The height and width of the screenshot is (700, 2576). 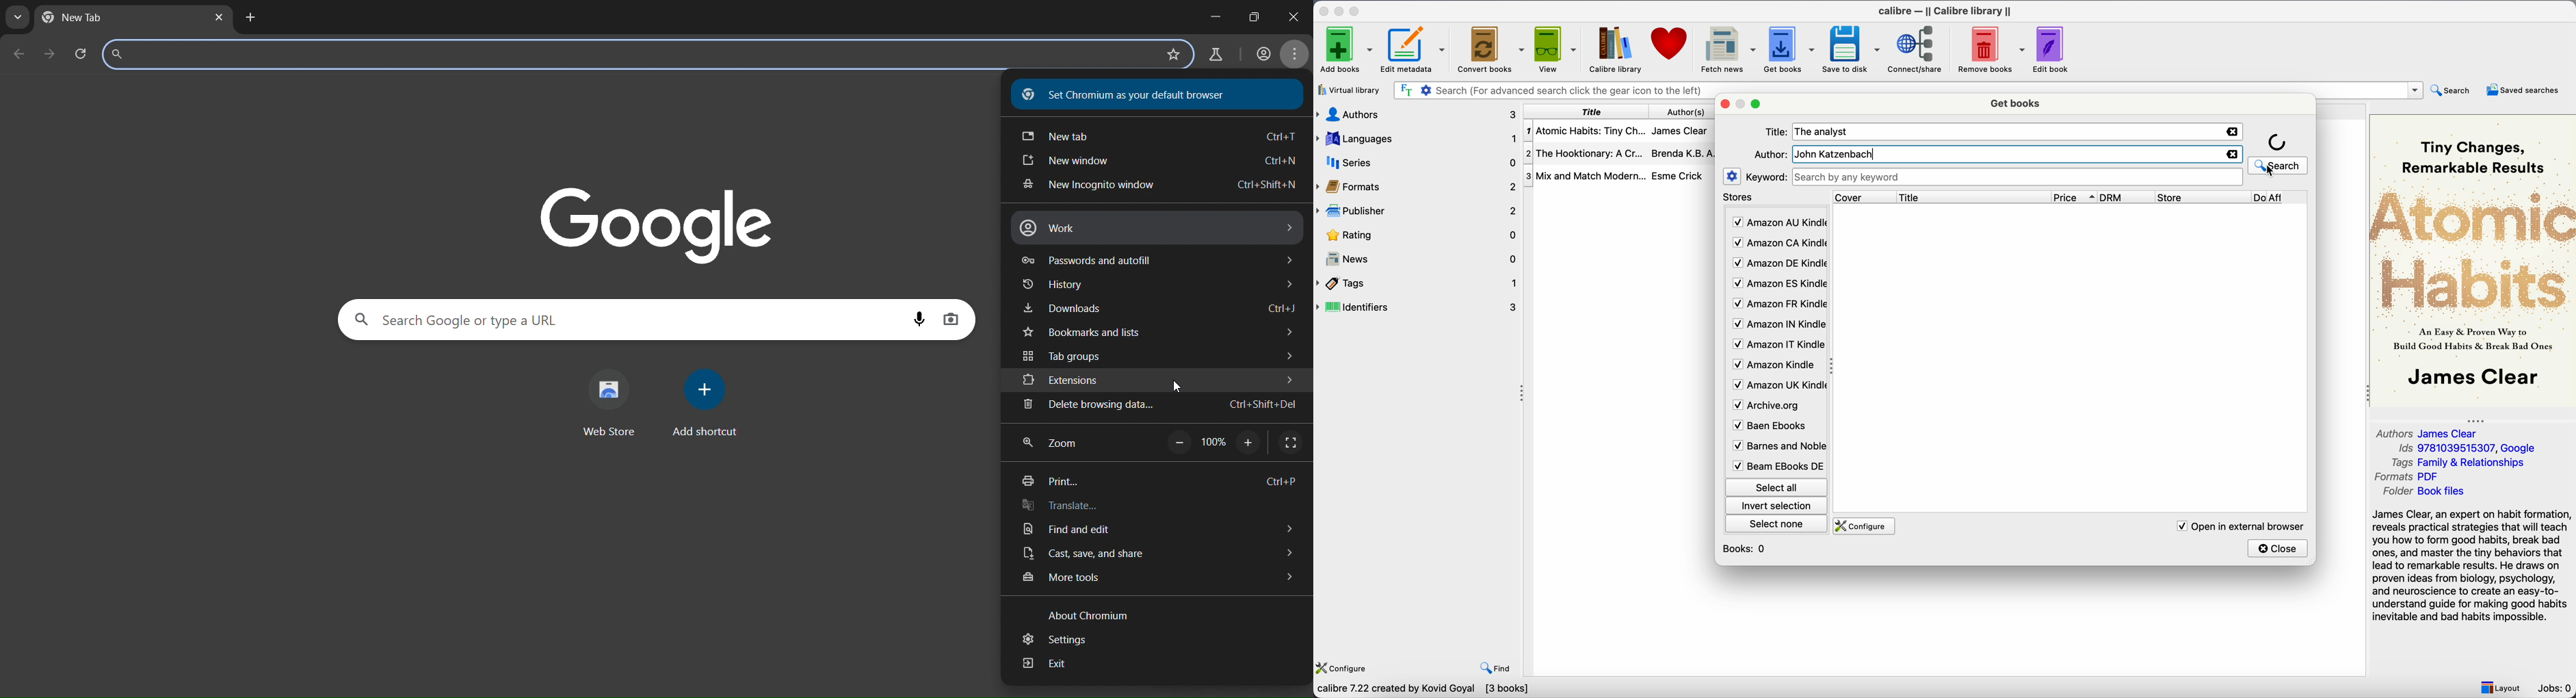 I want to click on more tools, so click(x=1160, y=580).